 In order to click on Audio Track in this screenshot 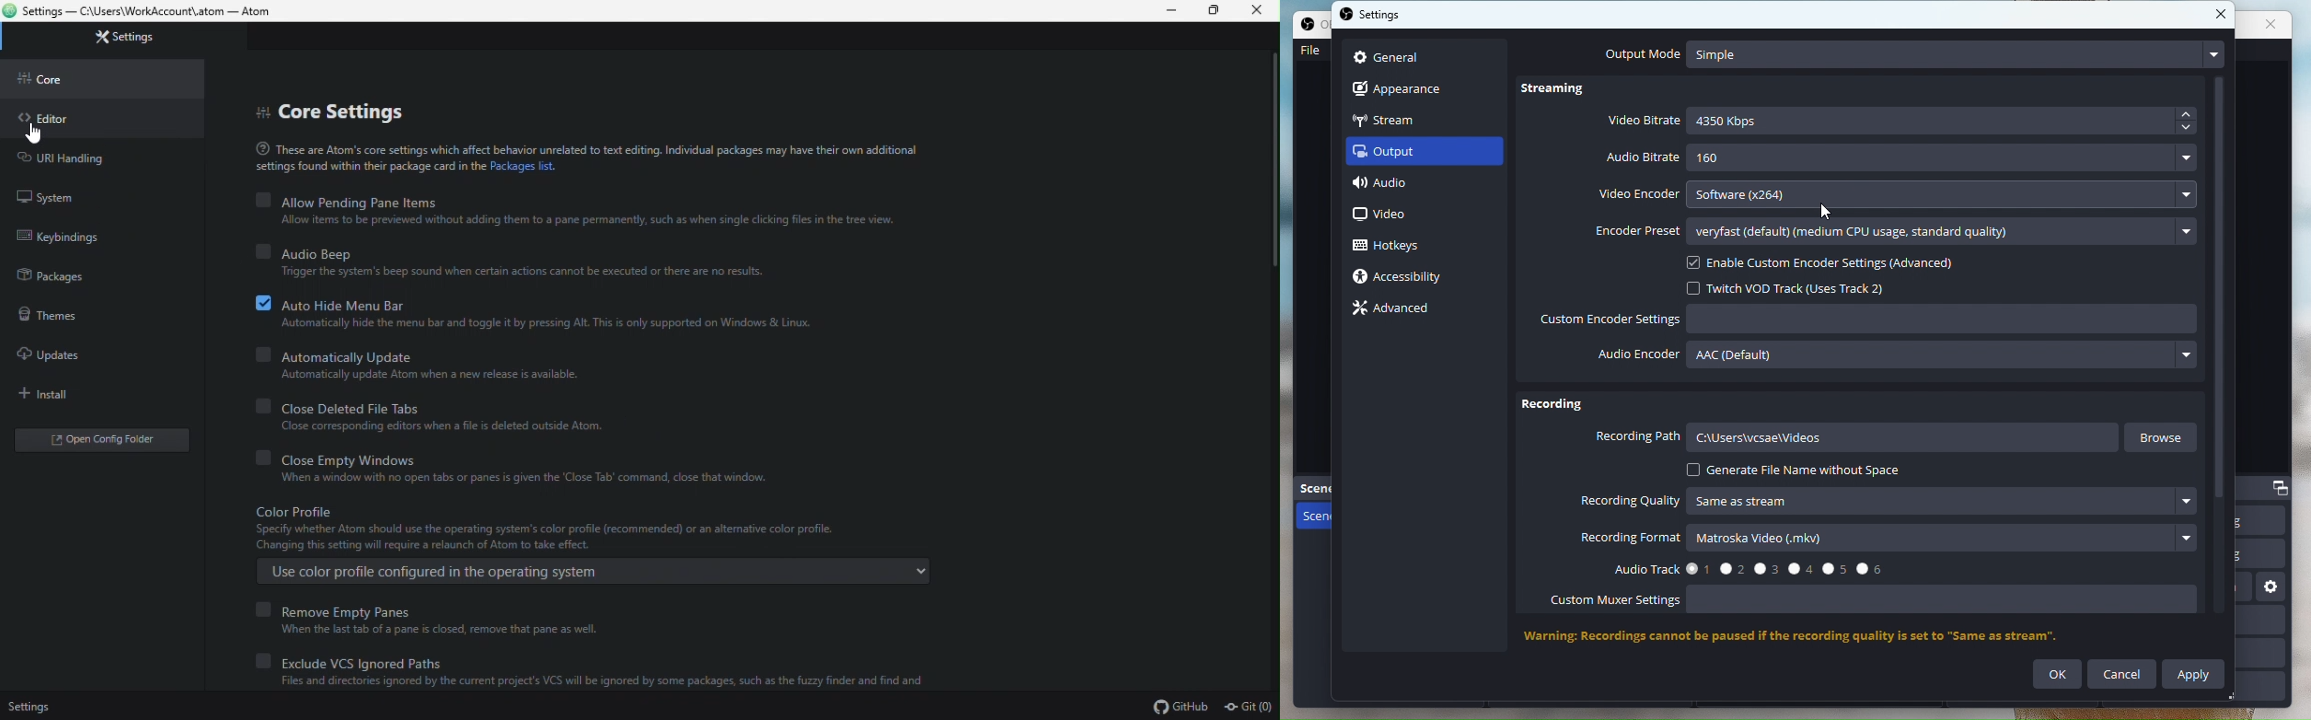, I will do `click(1742, 567)`.